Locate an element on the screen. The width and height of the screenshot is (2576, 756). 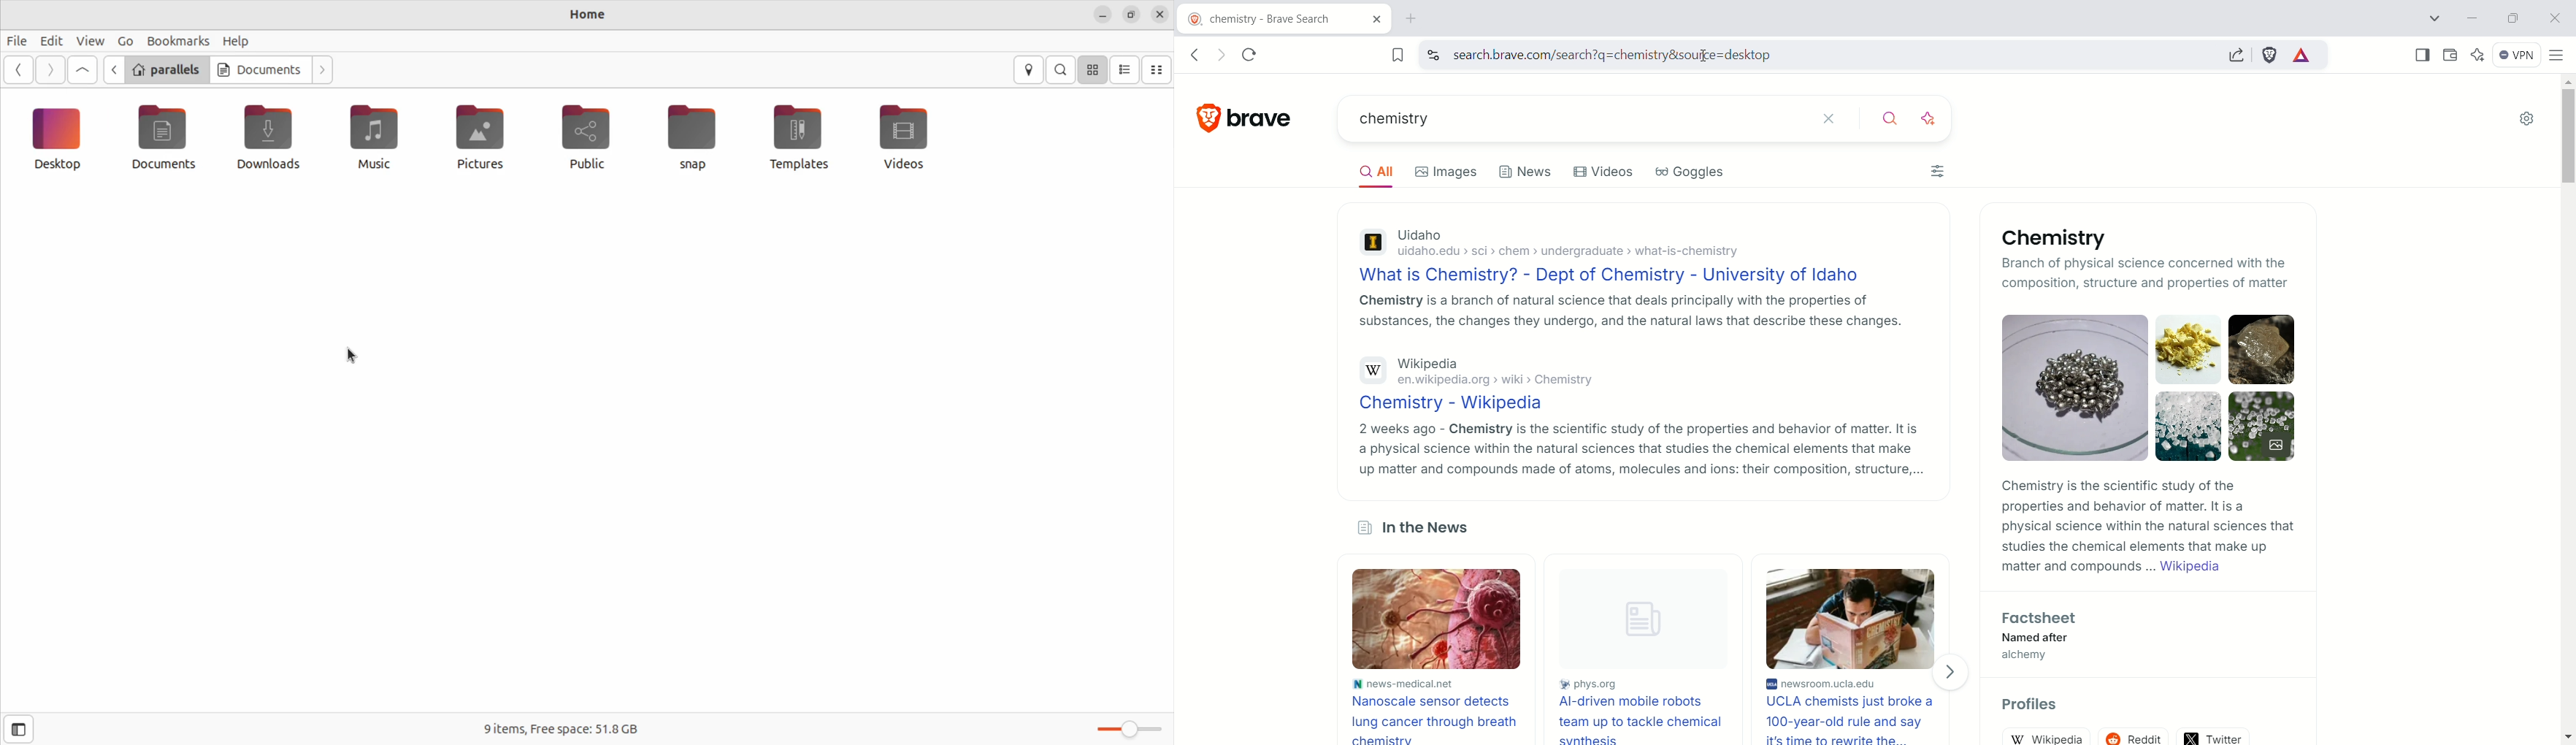
Branch of physical science concerned with the composition, structure and properties of matter. is located at coordinates (2100, 272).